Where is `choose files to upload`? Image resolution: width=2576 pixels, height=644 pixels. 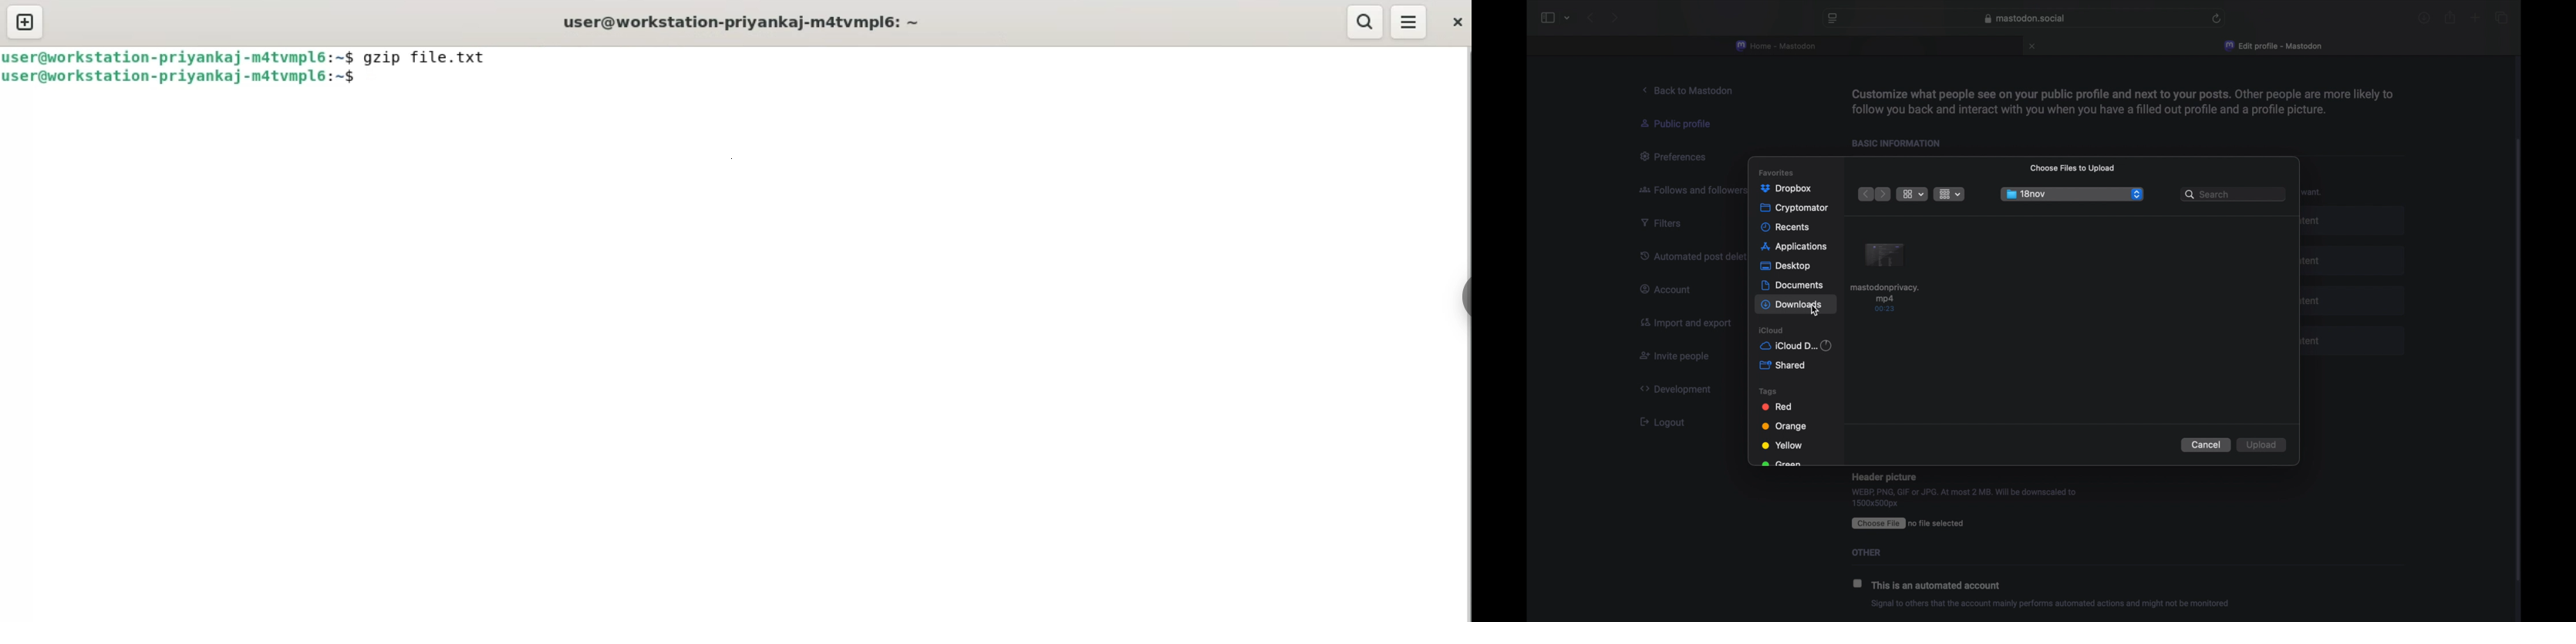
choose files to upload is located at coordinates (2072, 167).